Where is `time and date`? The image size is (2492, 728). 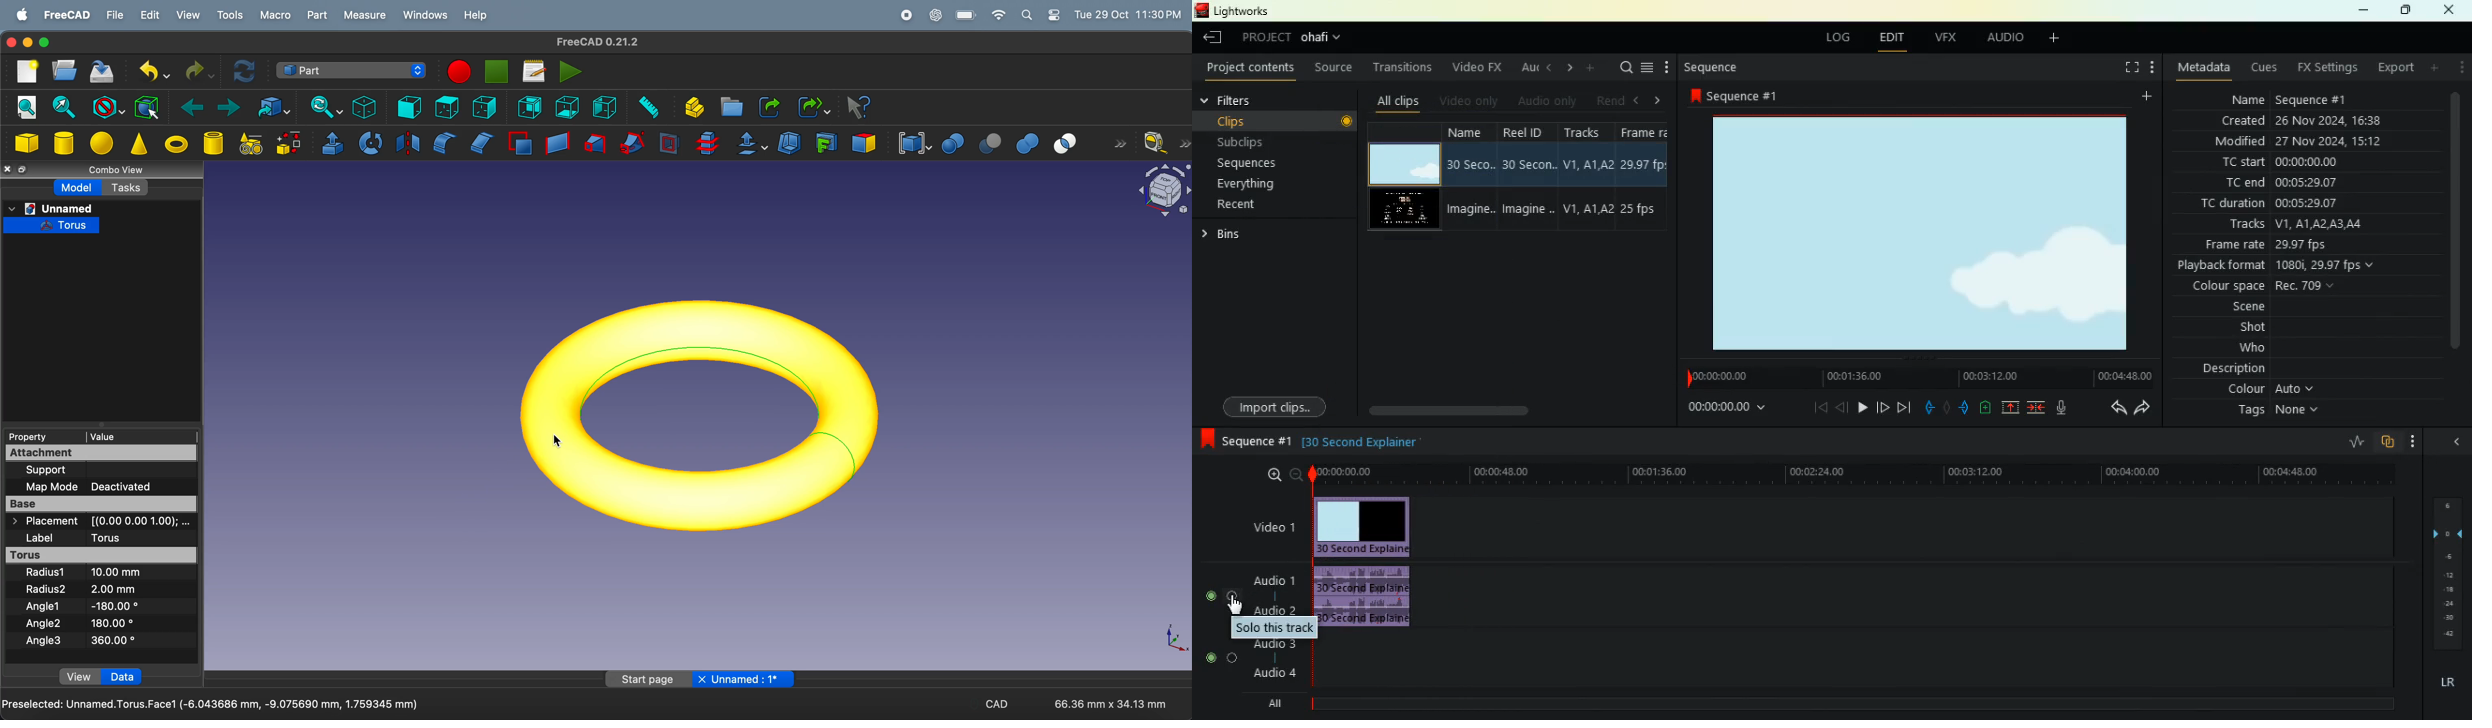 time and date is located at coordinates (1130, 13).